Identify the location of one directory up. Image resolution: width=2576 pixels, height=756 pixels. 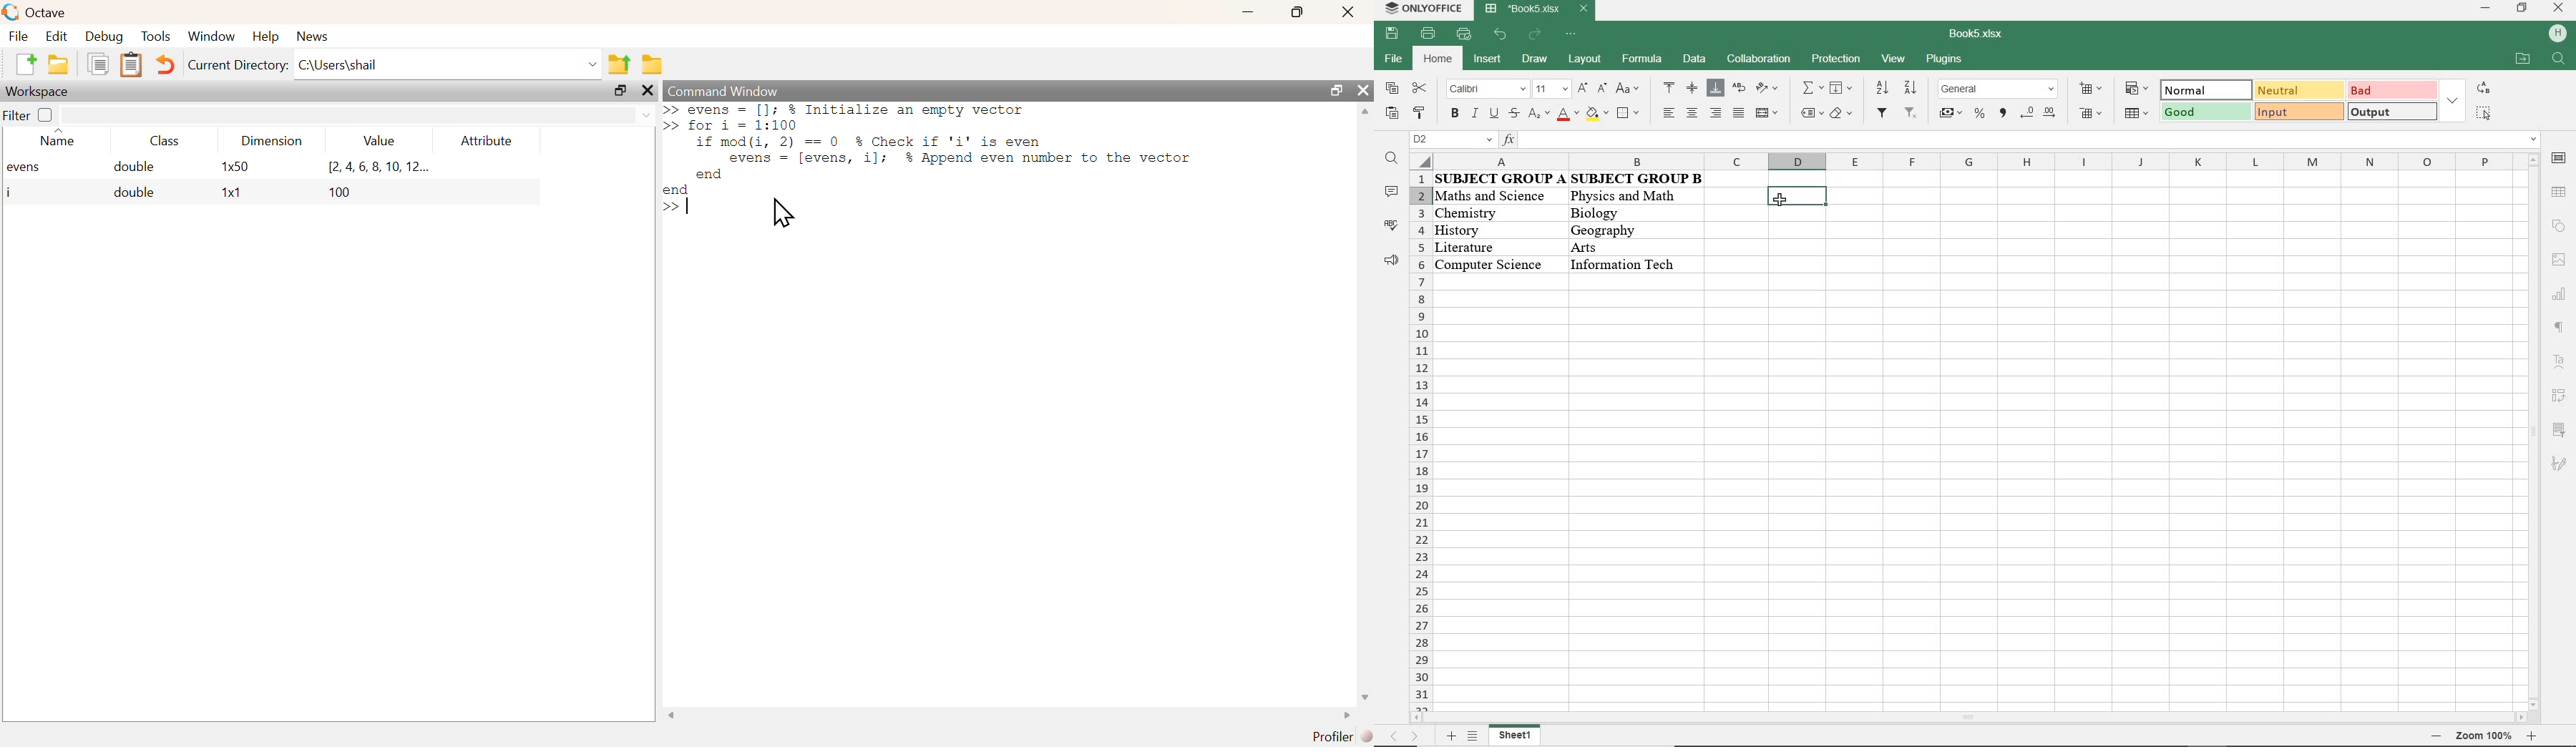
(620, 62).